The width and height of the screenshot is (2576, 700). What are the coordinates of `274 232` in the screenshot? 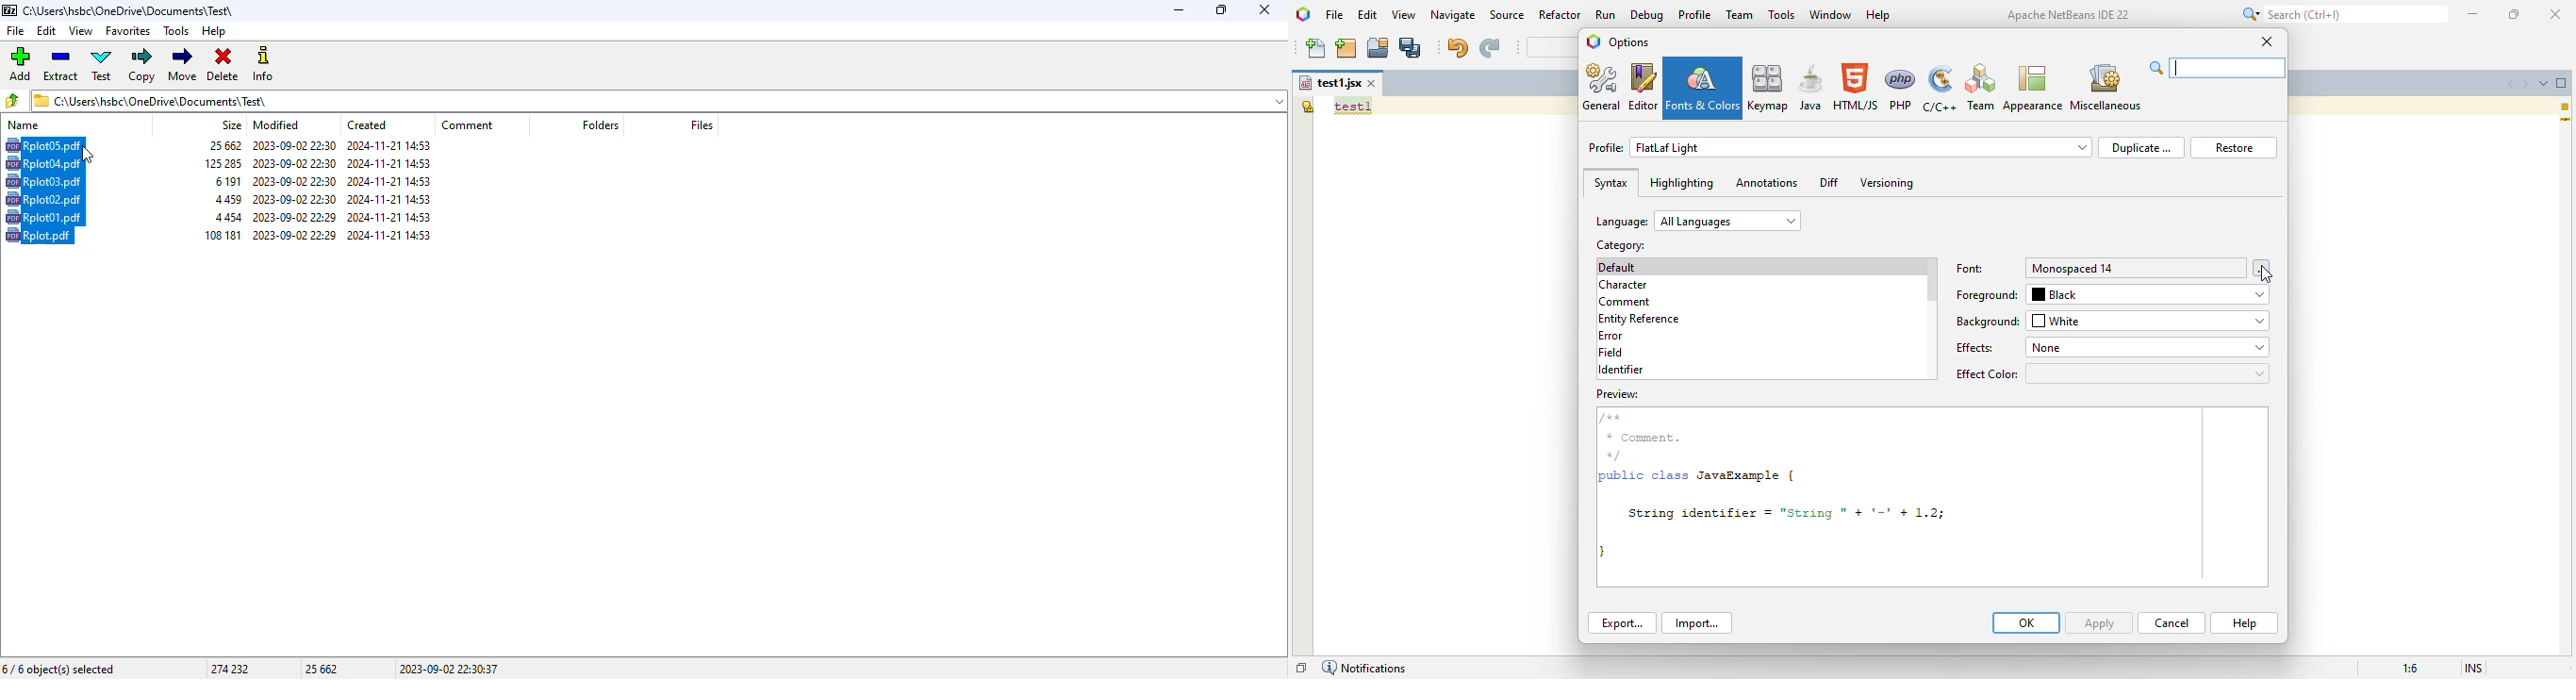 It's located at (229, 669).